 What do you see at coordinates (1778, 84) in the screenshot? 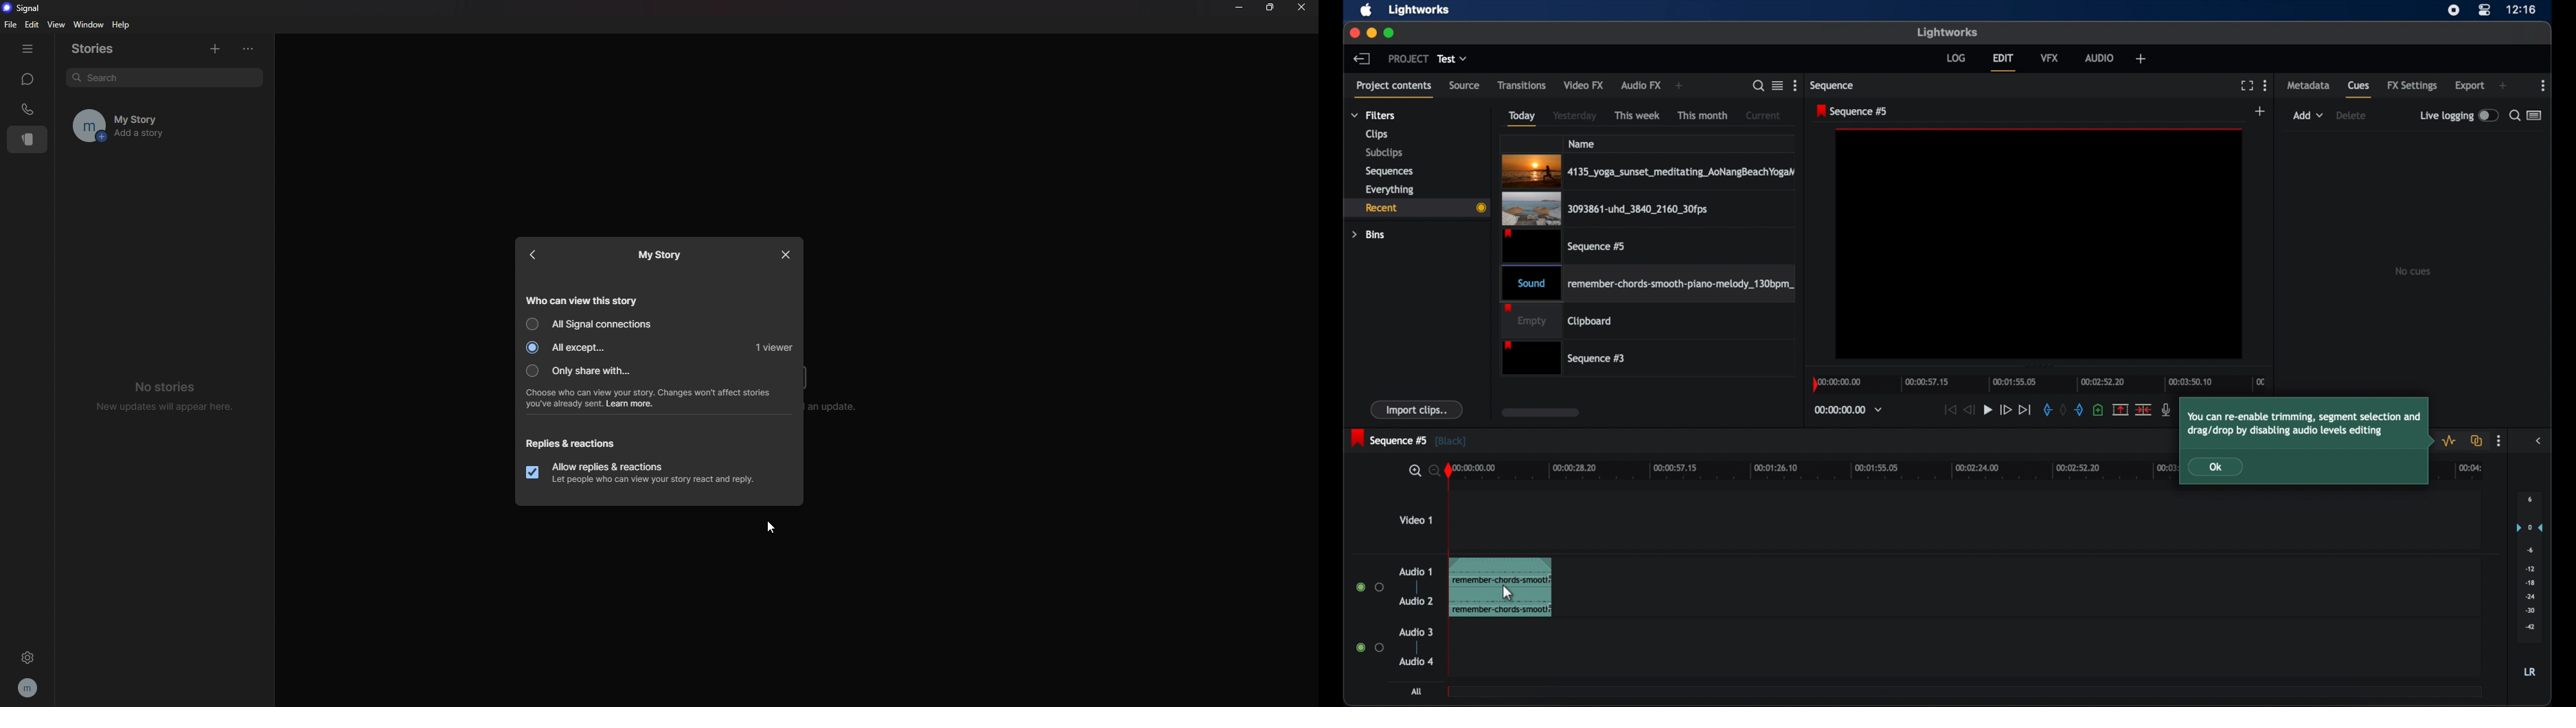
I see `toggle list or tile view` at bounding box center [1778, 84].